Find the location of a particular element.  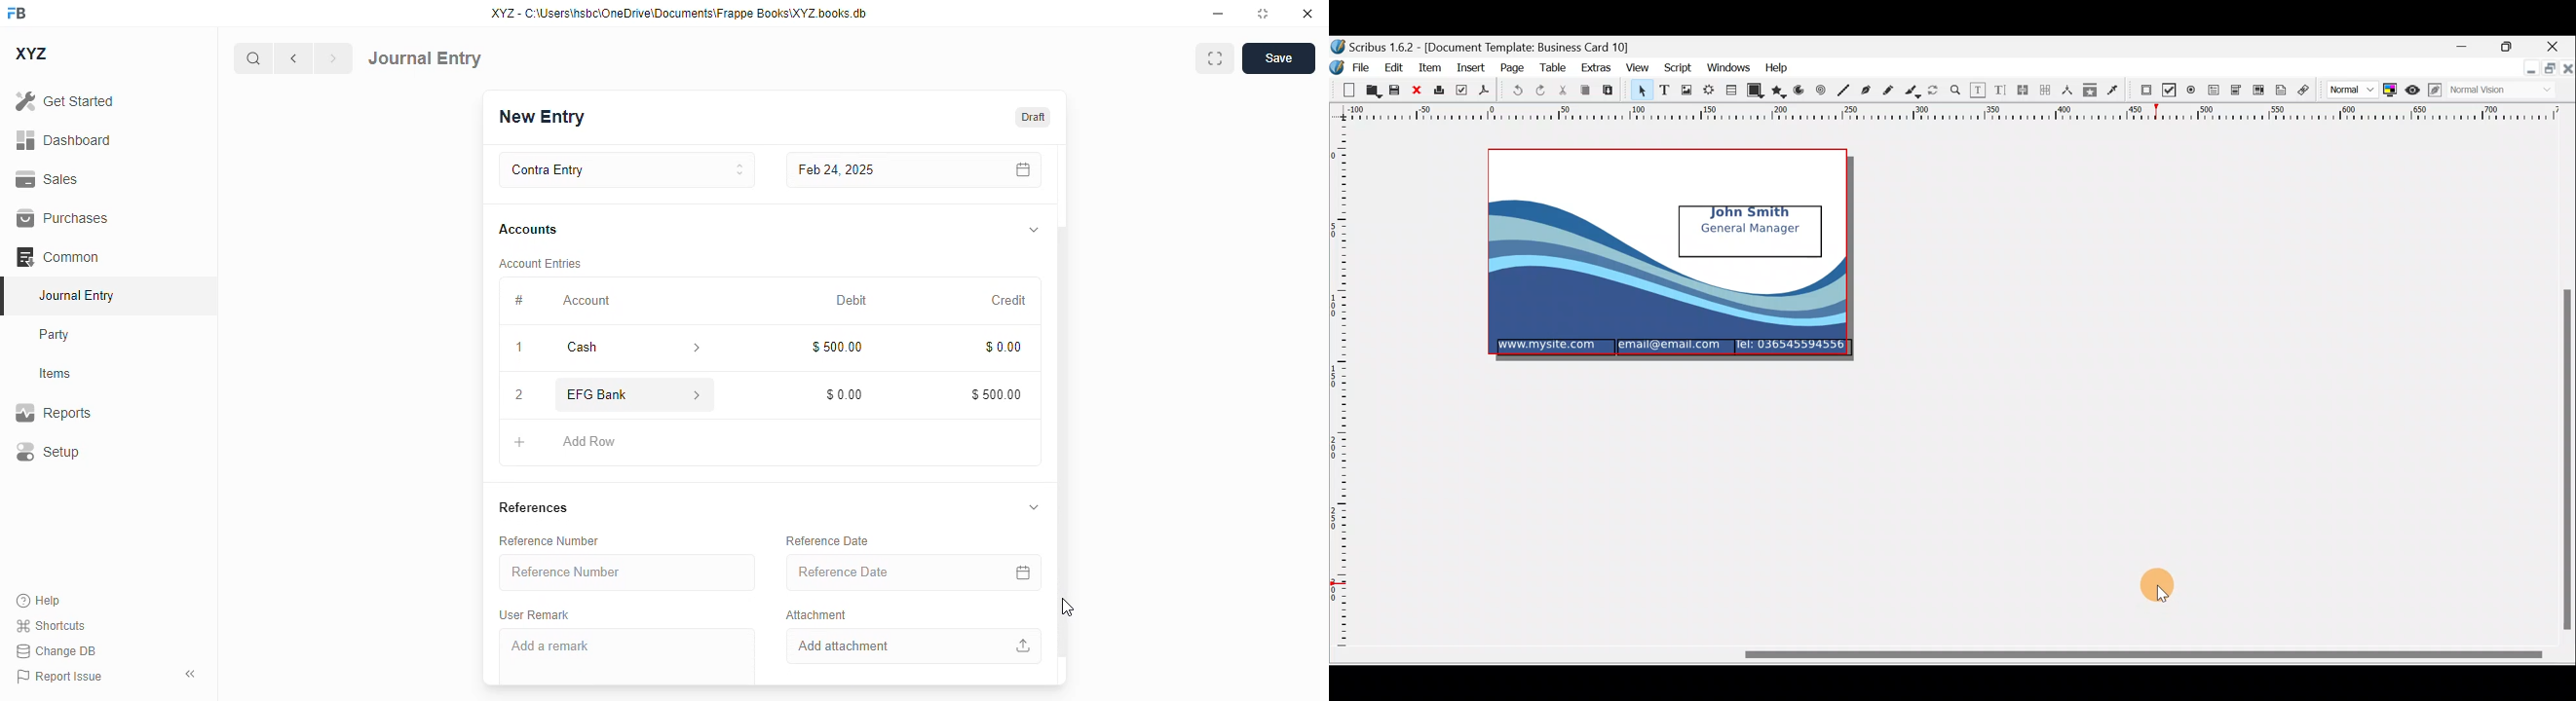

add button is located at coordinates (519, 443).